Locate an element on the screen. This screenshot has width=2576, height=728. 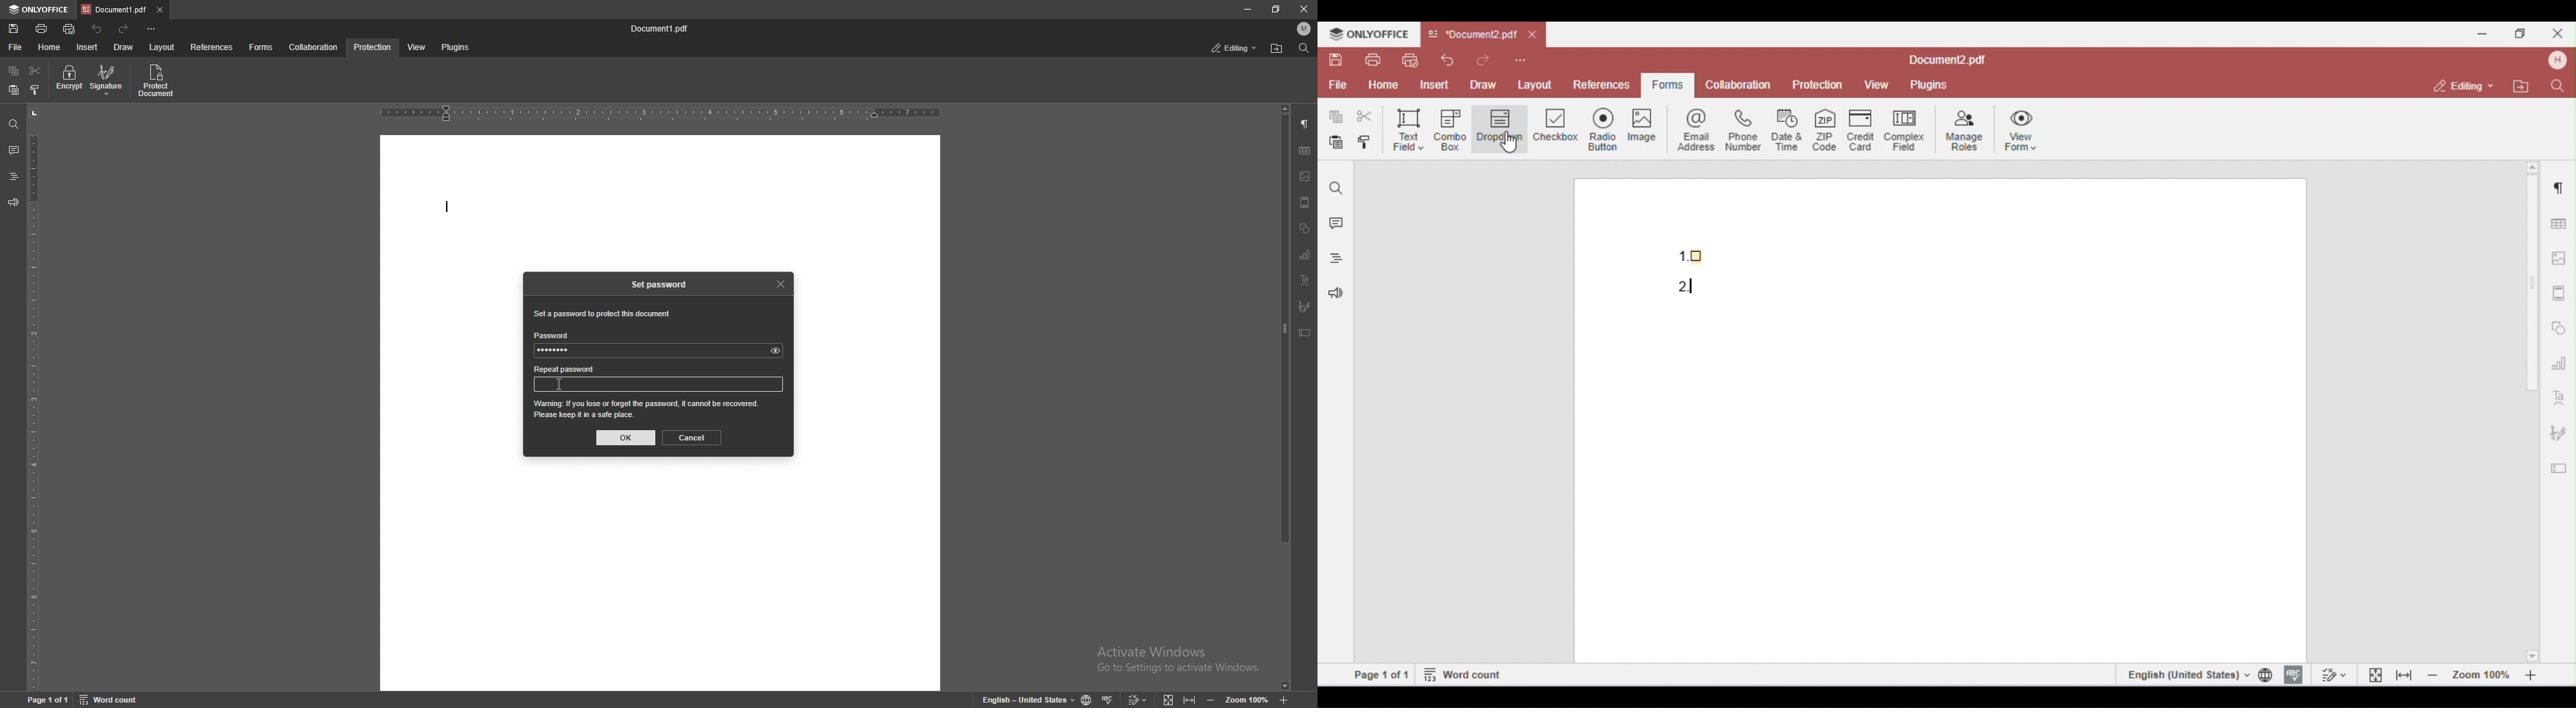
collaboration is located at coordinates (314, 47).